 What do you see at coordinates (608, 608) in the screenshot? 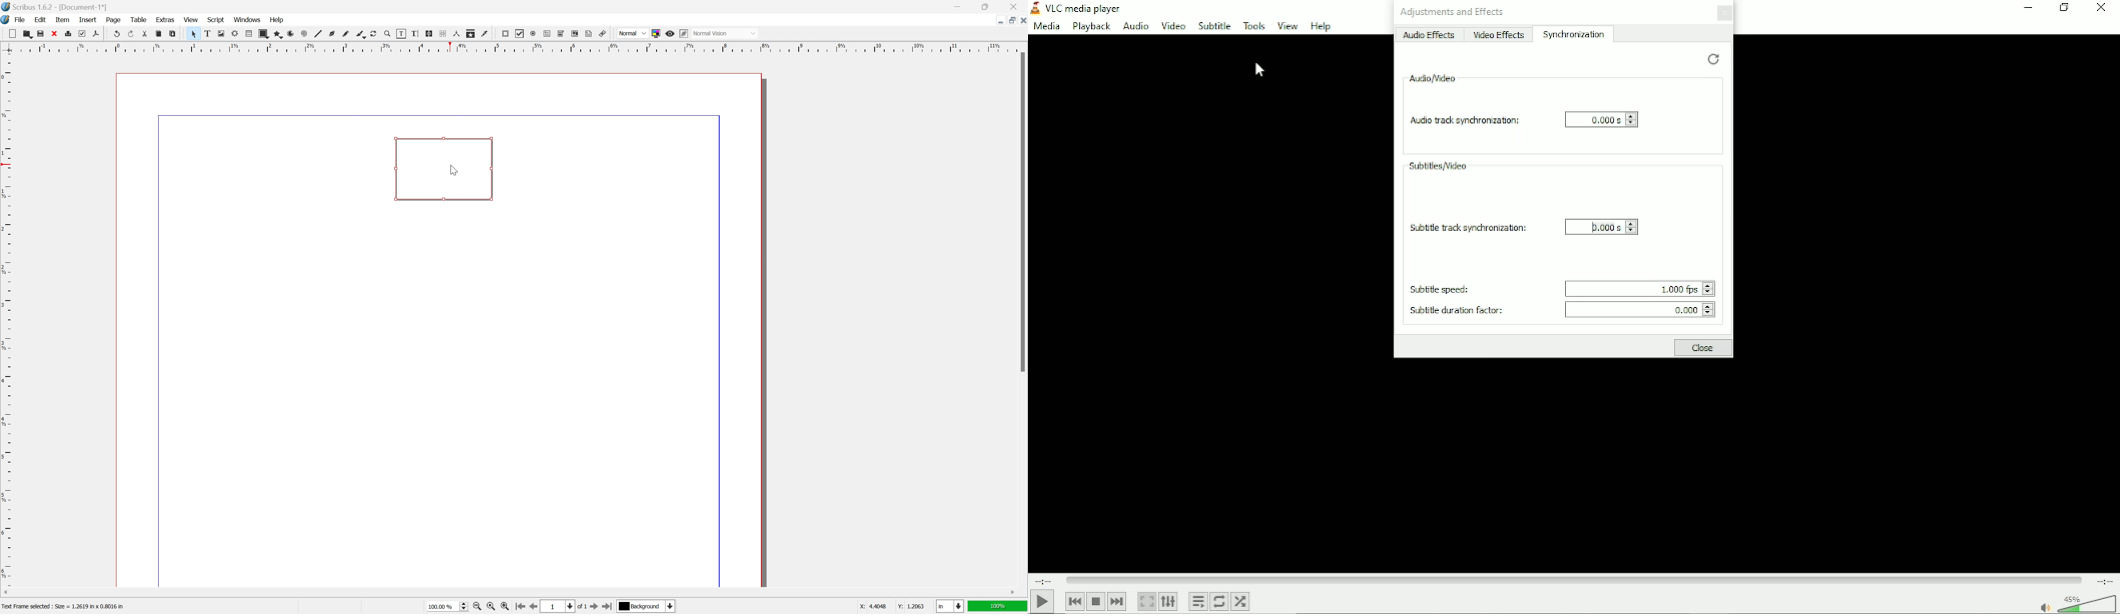
I see `go to last page` at bounding box center [608, 608].